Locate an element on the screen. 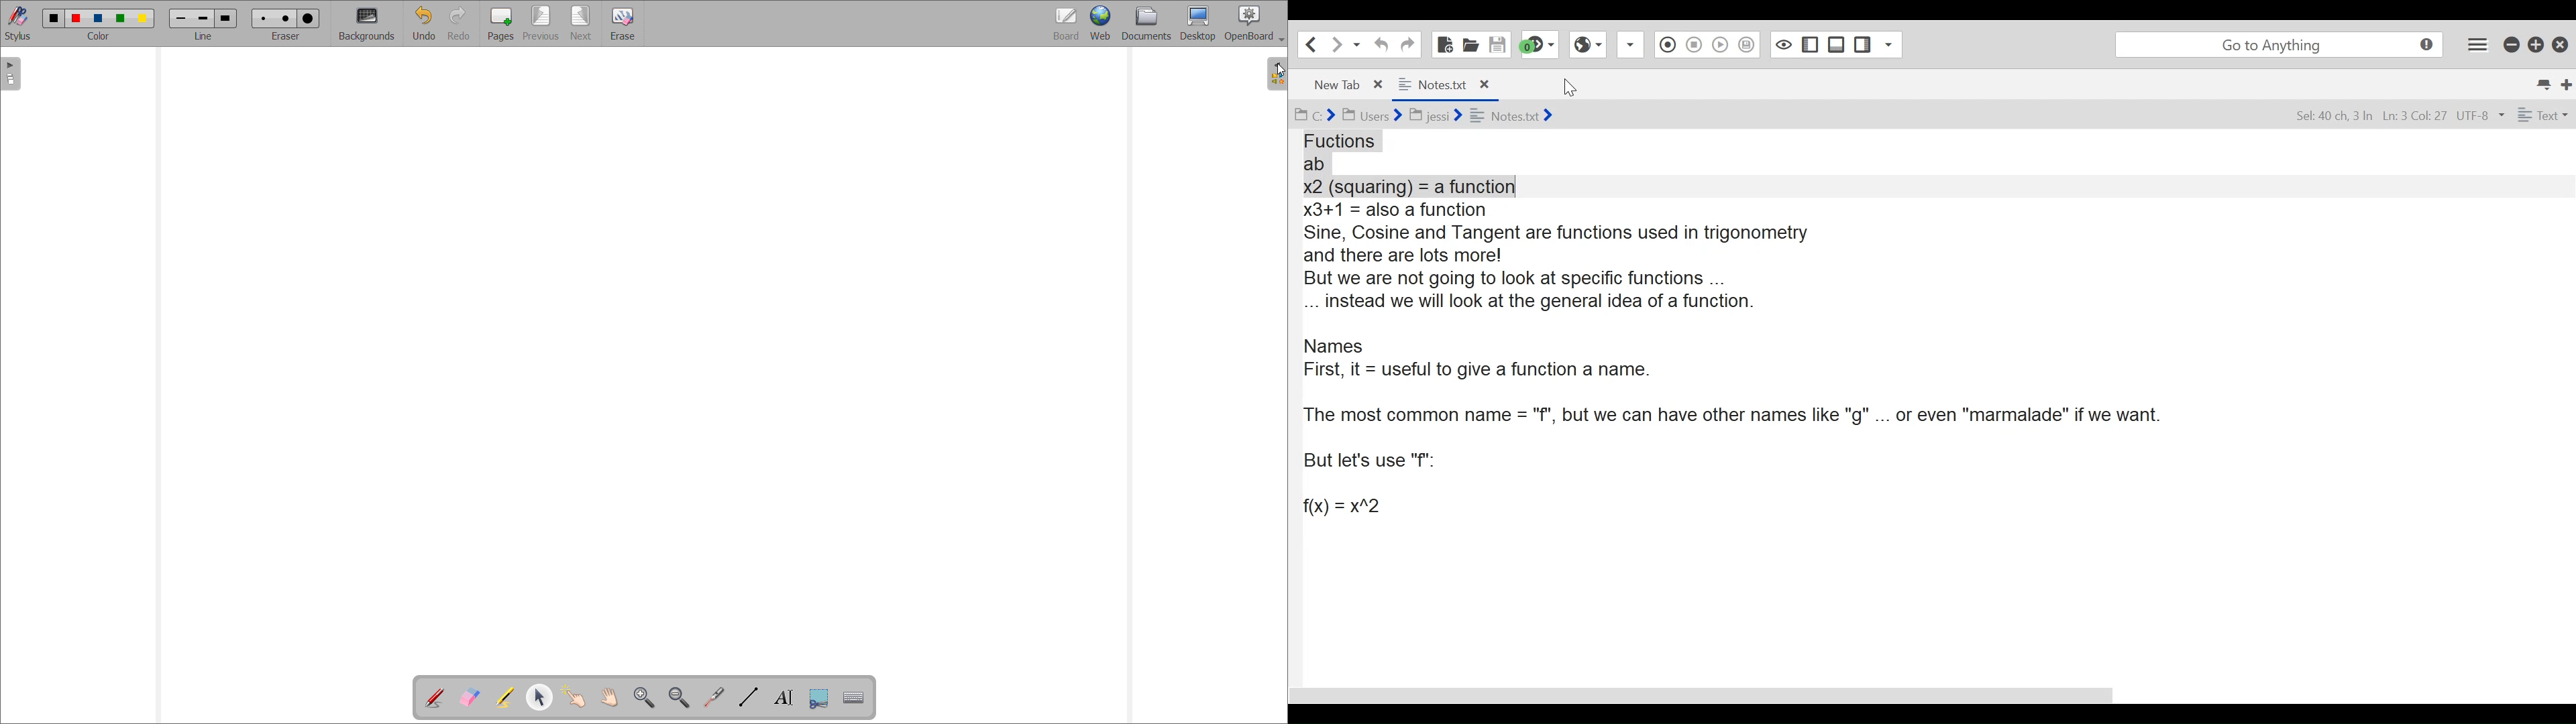 The height and width of the screenshot is (728, 2576). New tab is located at coordinates (2565, 82).